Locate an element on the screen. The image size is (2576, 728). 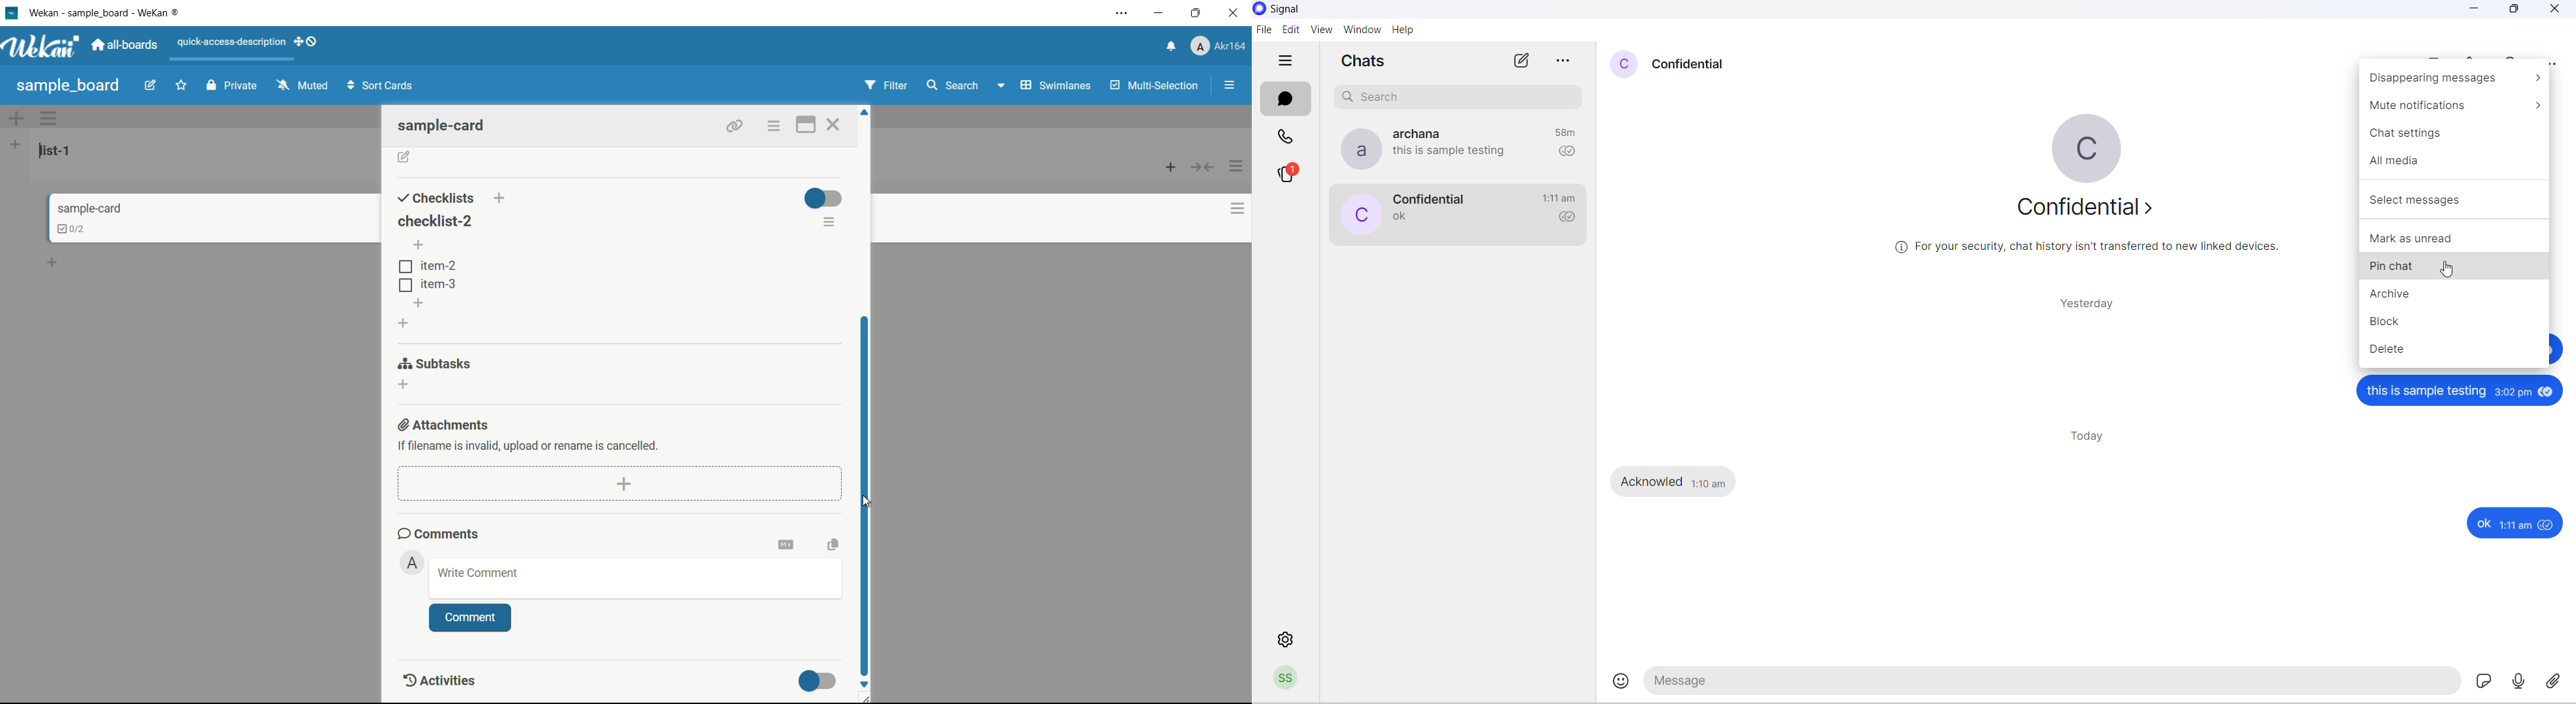
chats heading is located at coordinates (1367, 62).